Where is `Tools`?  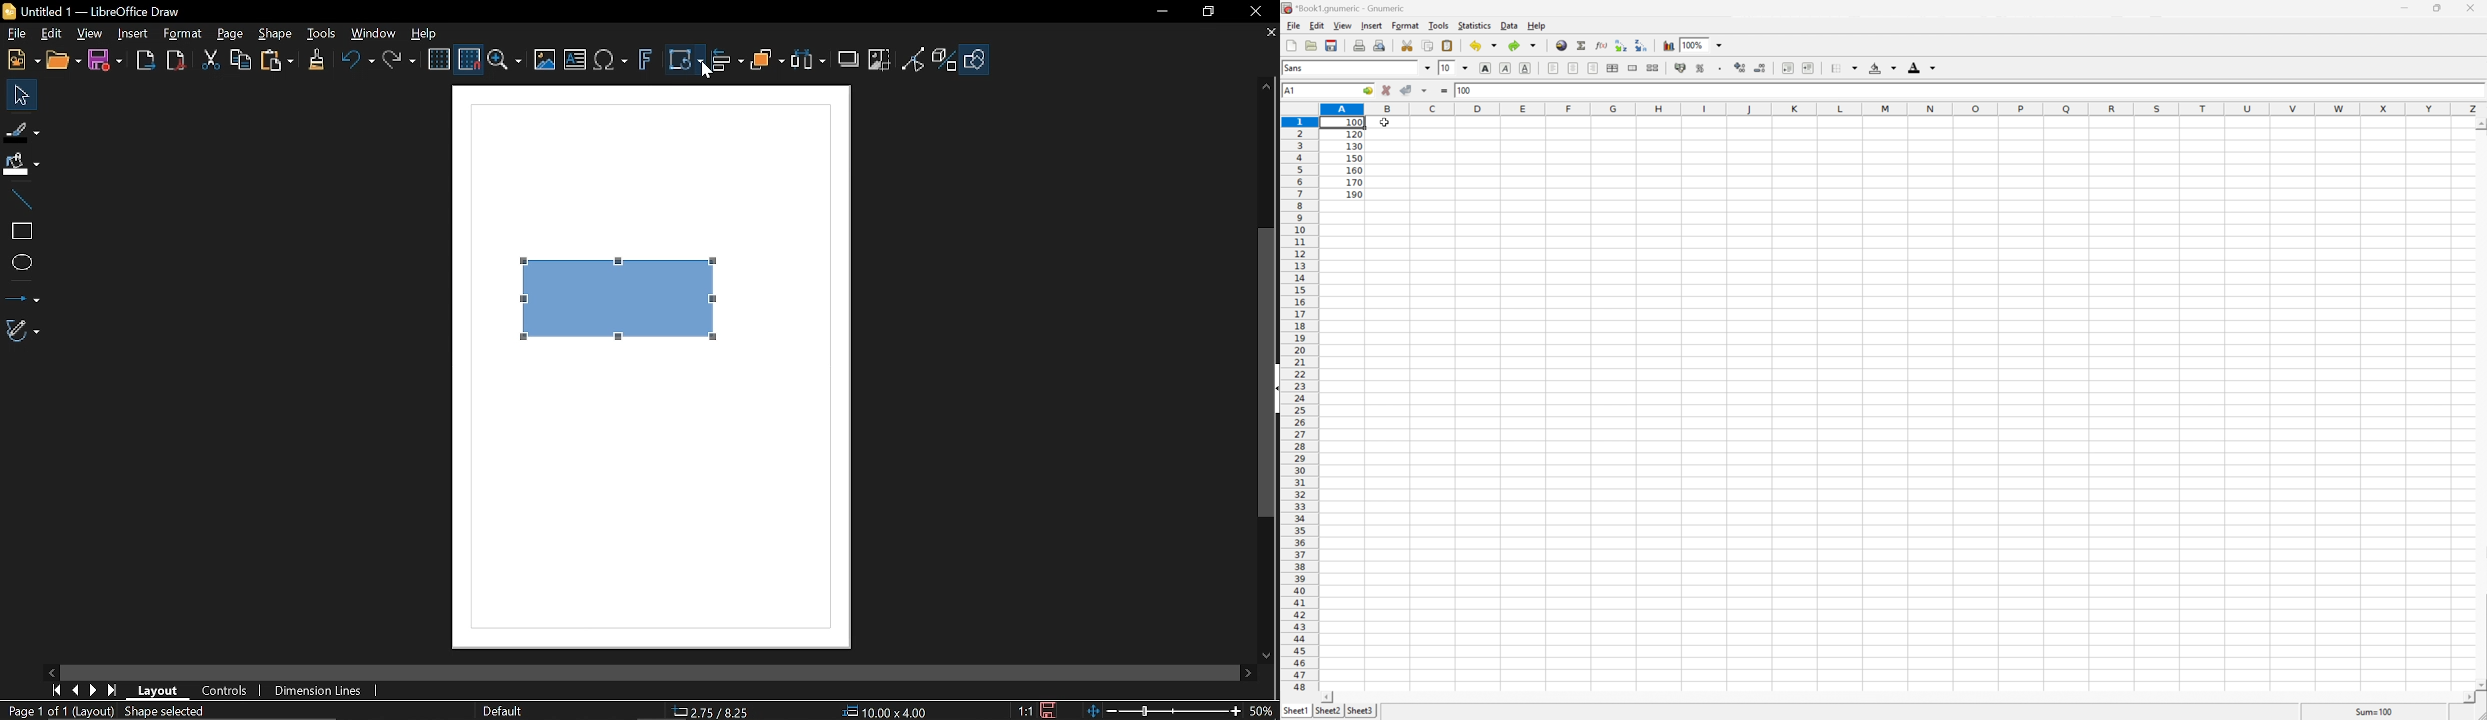
Tools is located at coordinates (322, 34).